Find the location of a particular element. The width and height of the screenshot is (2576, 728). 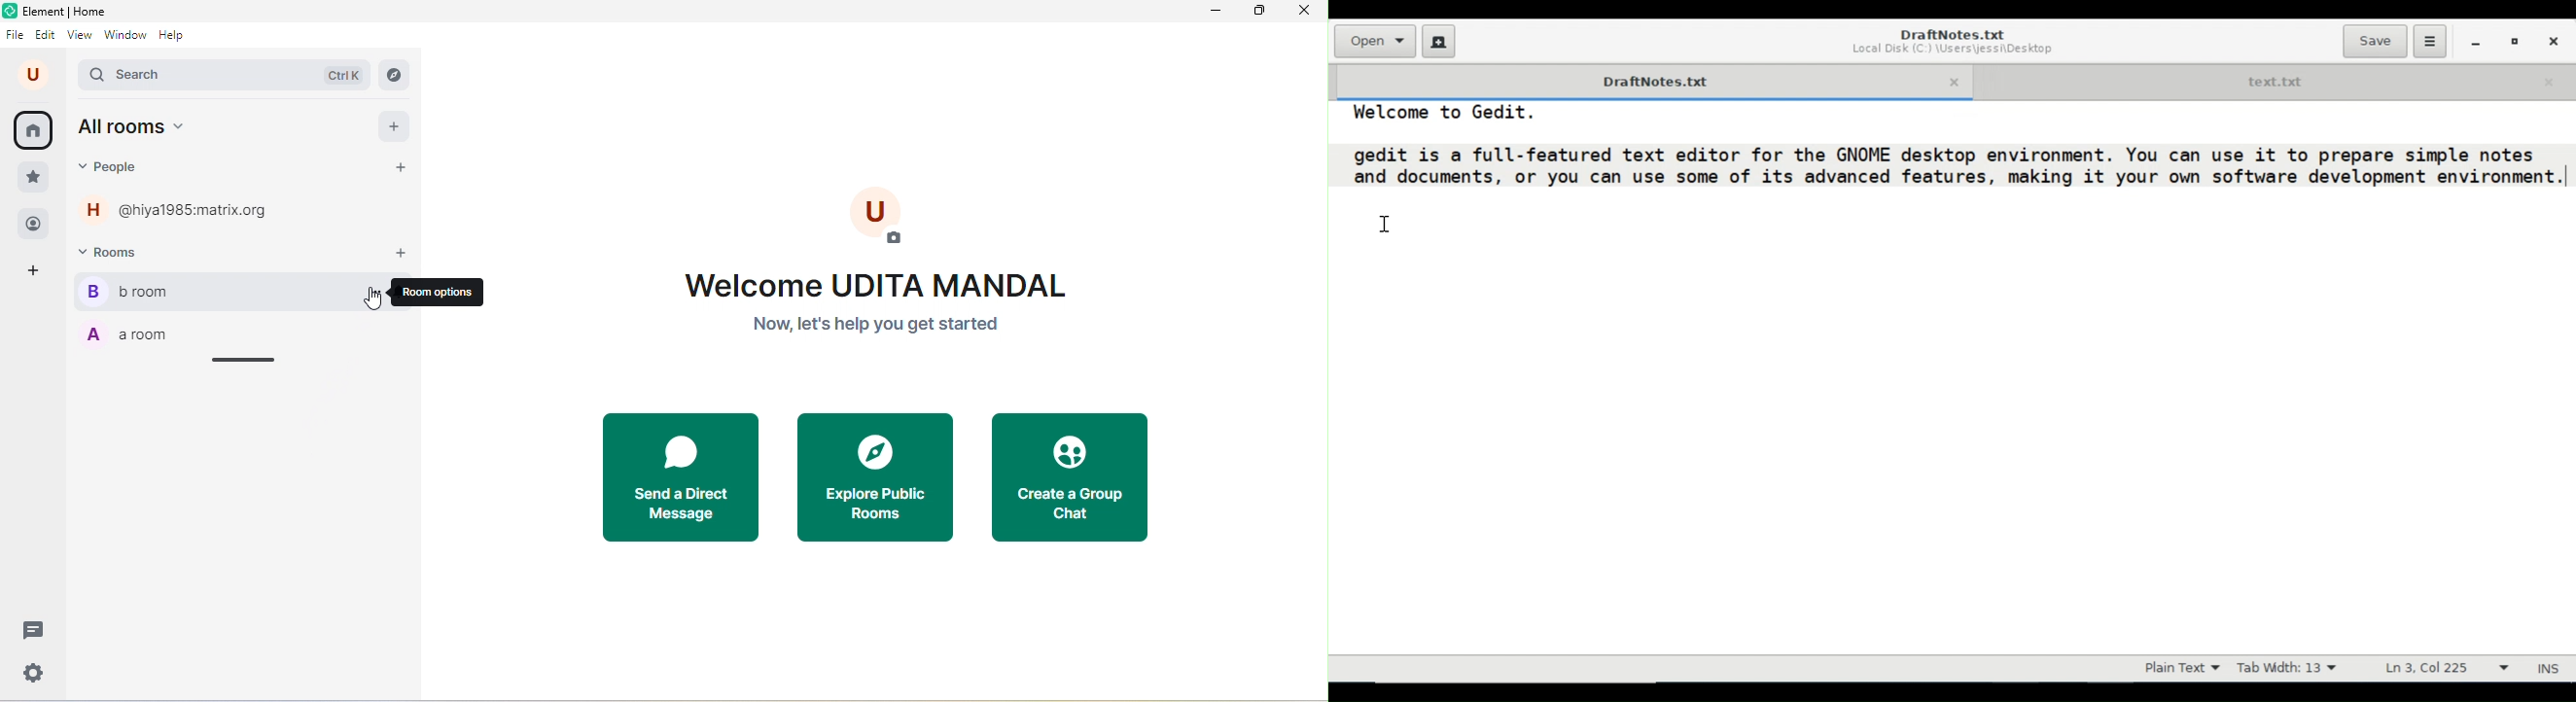

scroll bar is located at coordinates (245, 360).